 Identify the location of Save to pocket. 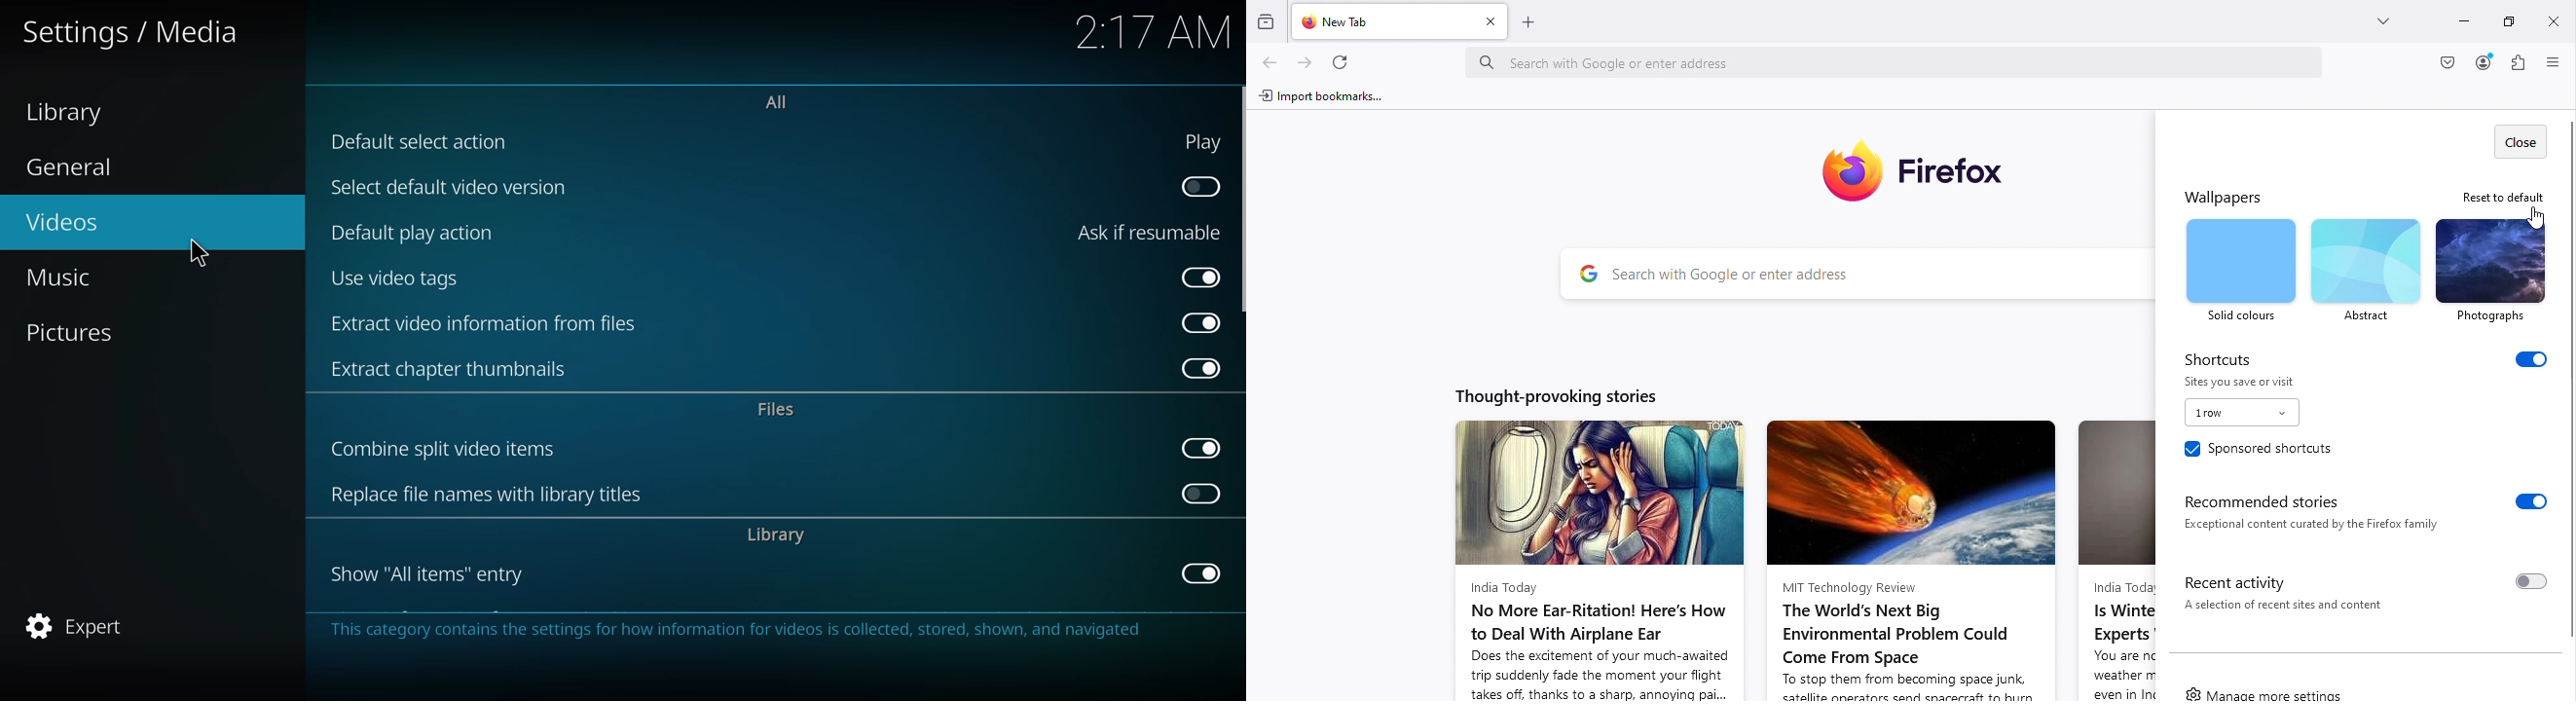
(2444, 64).